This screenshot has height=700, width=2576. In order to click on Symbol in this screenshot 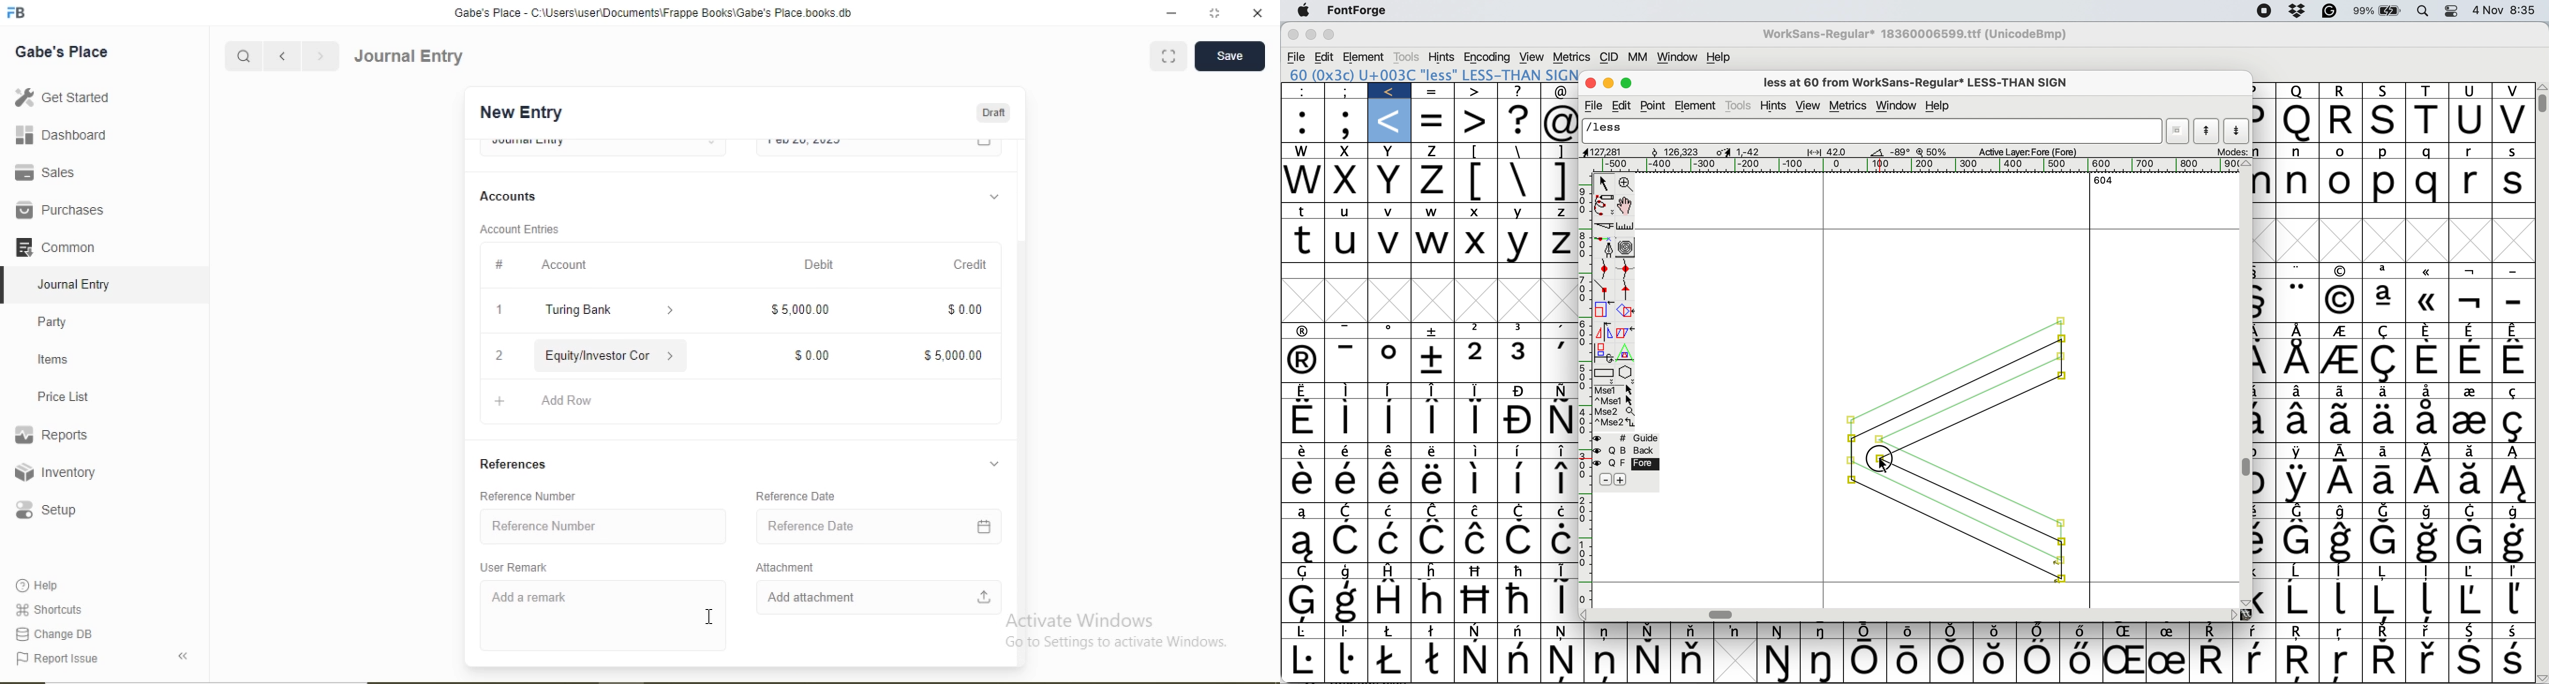, I will do `click(1556, 480)`.